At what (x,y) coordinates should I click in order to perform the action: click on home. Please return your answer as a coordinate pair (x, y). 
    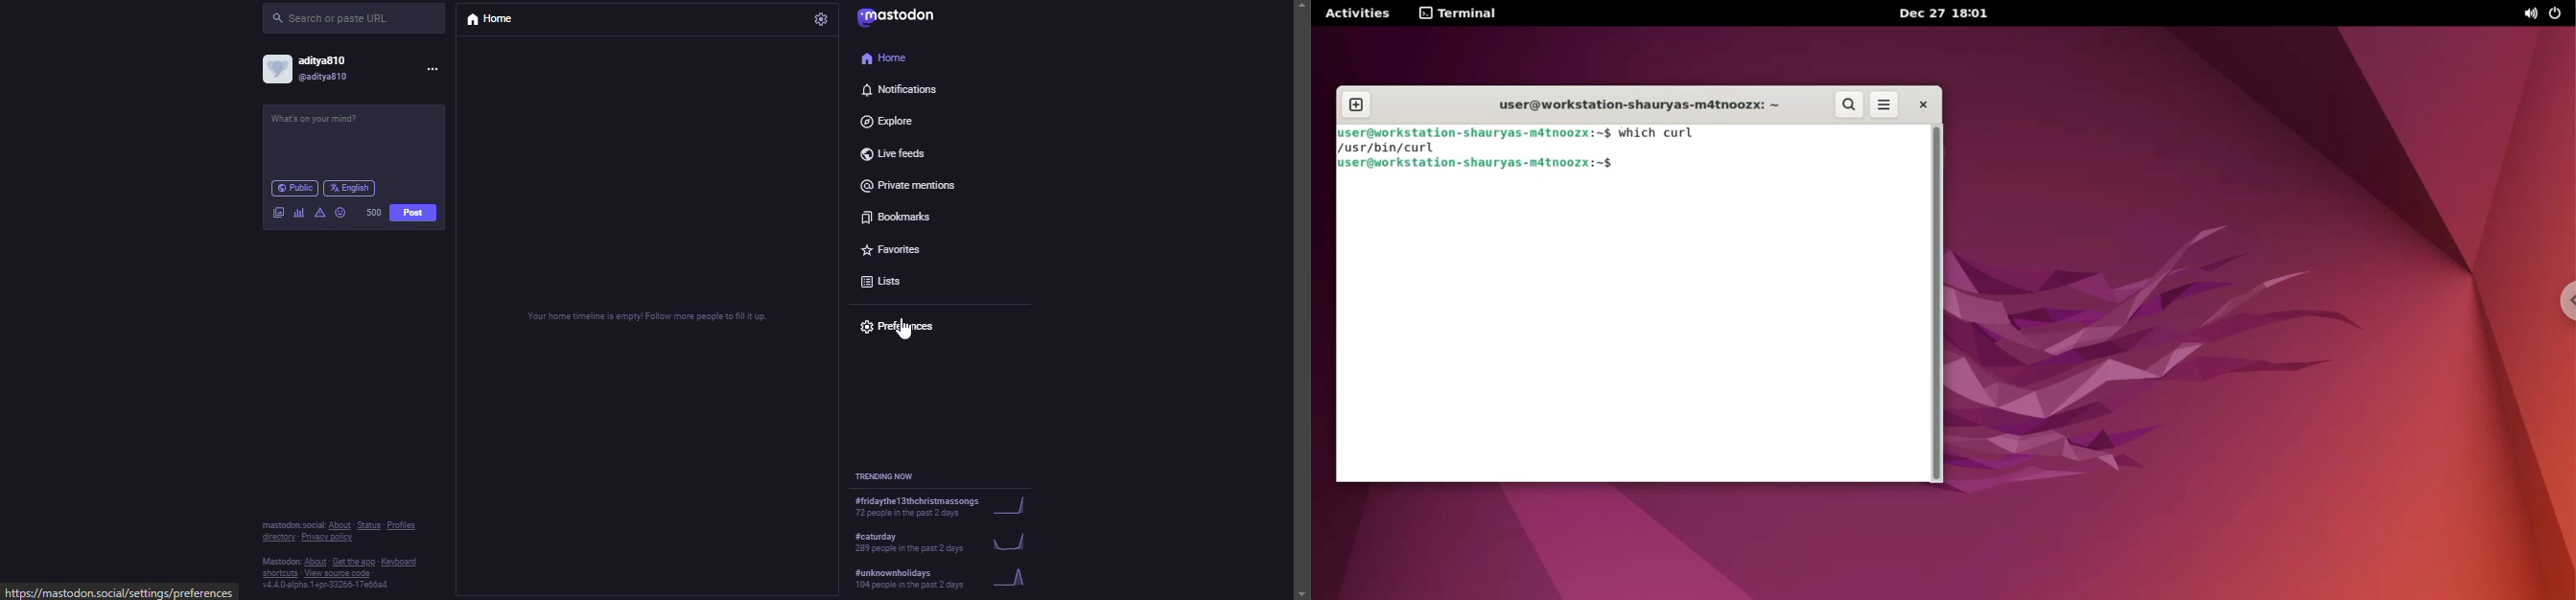
    Looking at the image, I should click on (500, 20).